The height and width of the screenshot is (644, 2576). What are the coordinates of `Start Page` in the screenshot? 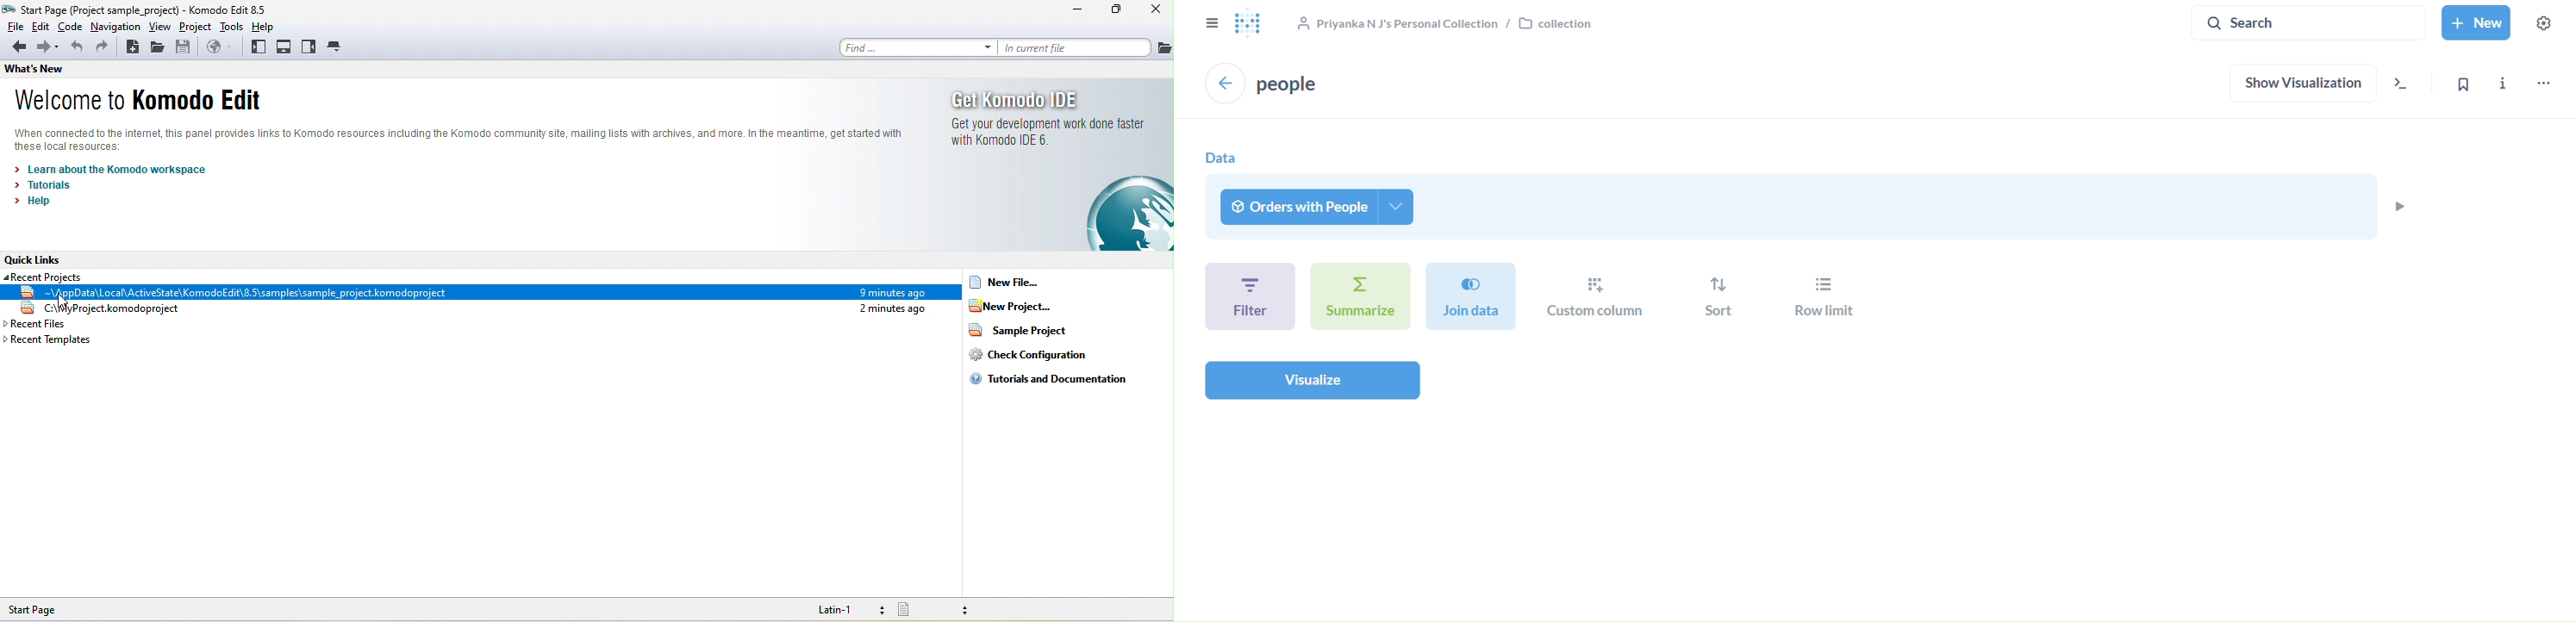 It's located at (48, 608).